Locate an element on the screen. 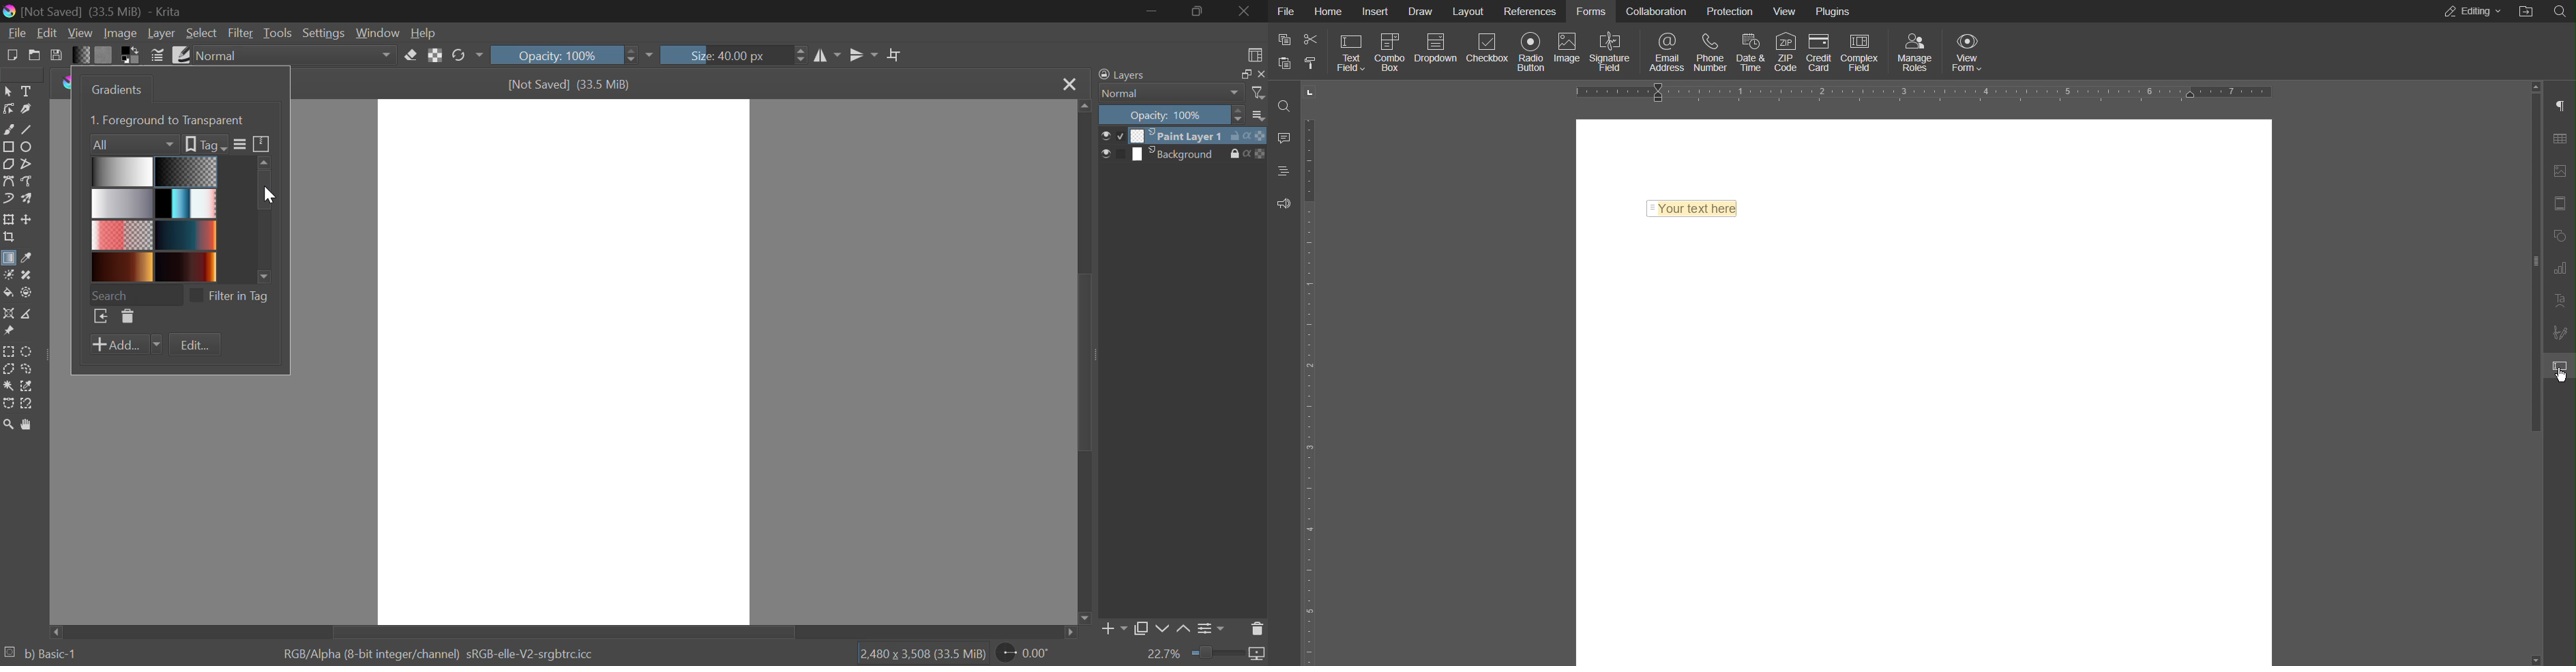  Image is located at coordinates (119, 32).